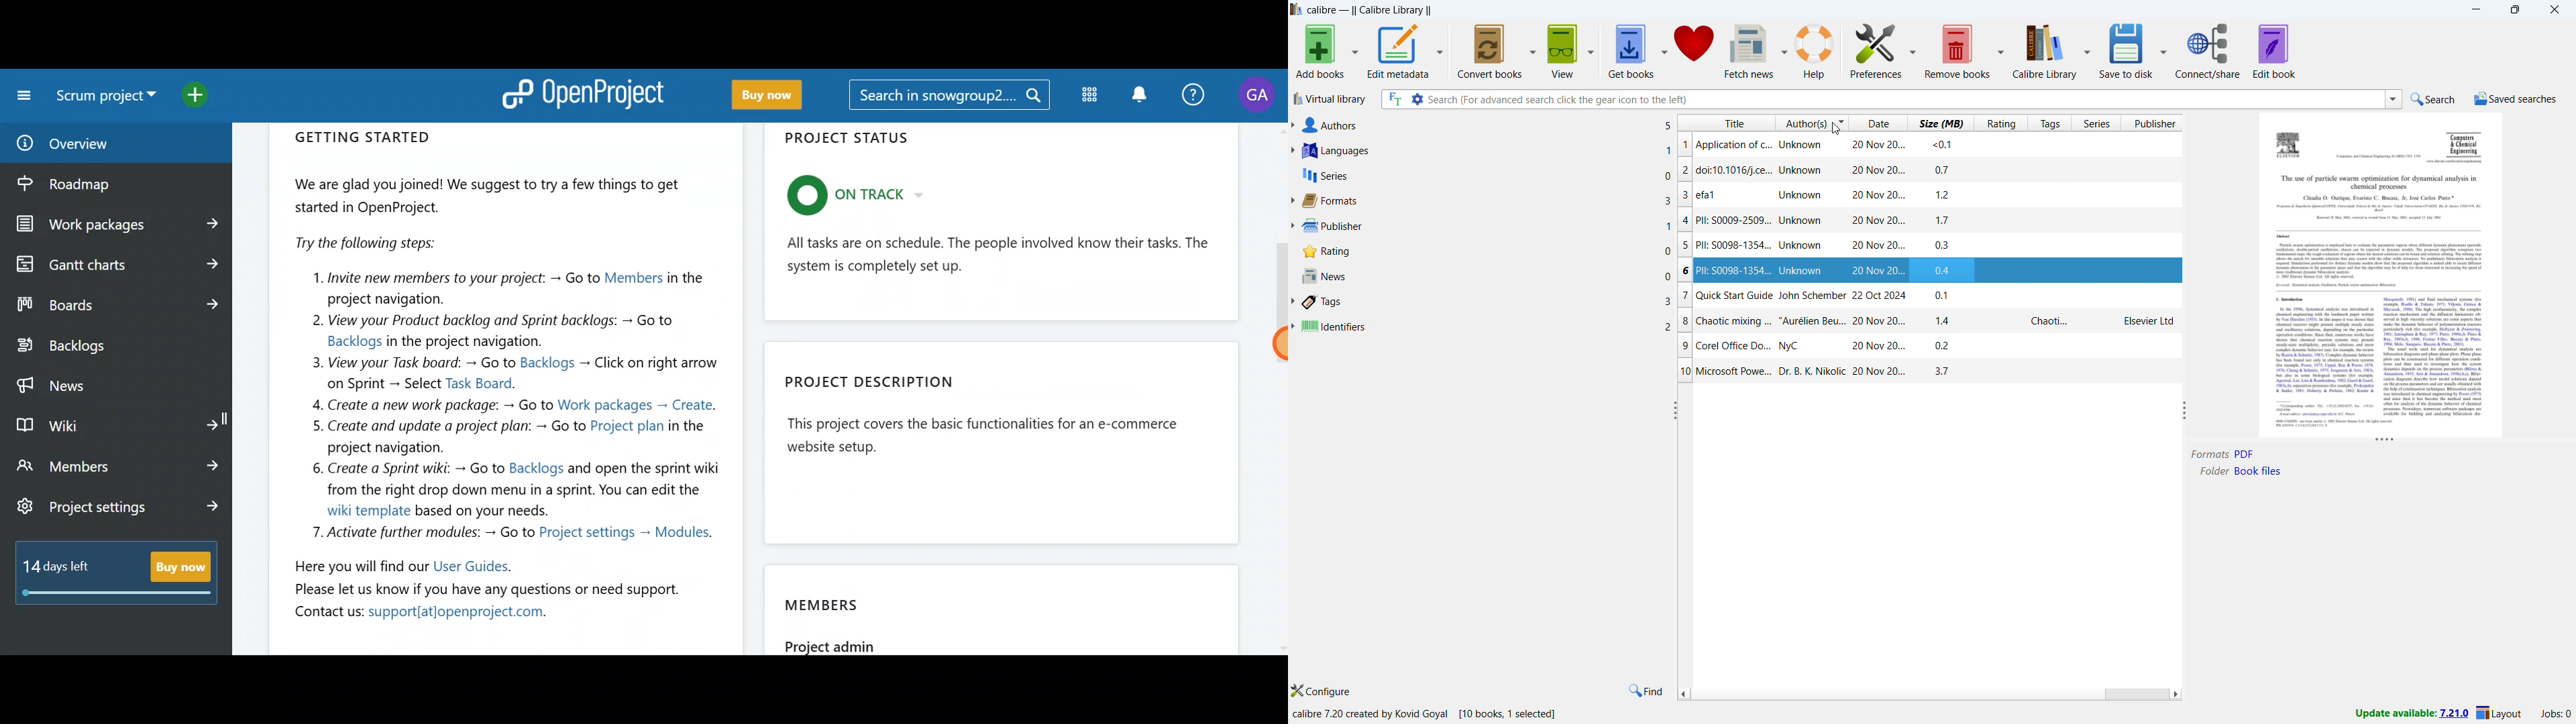 The image size is (2576, 728). What do you see at coordinates (1487, 125) in the screenshot?
I see `authors` at bounding box center [1487, 125].